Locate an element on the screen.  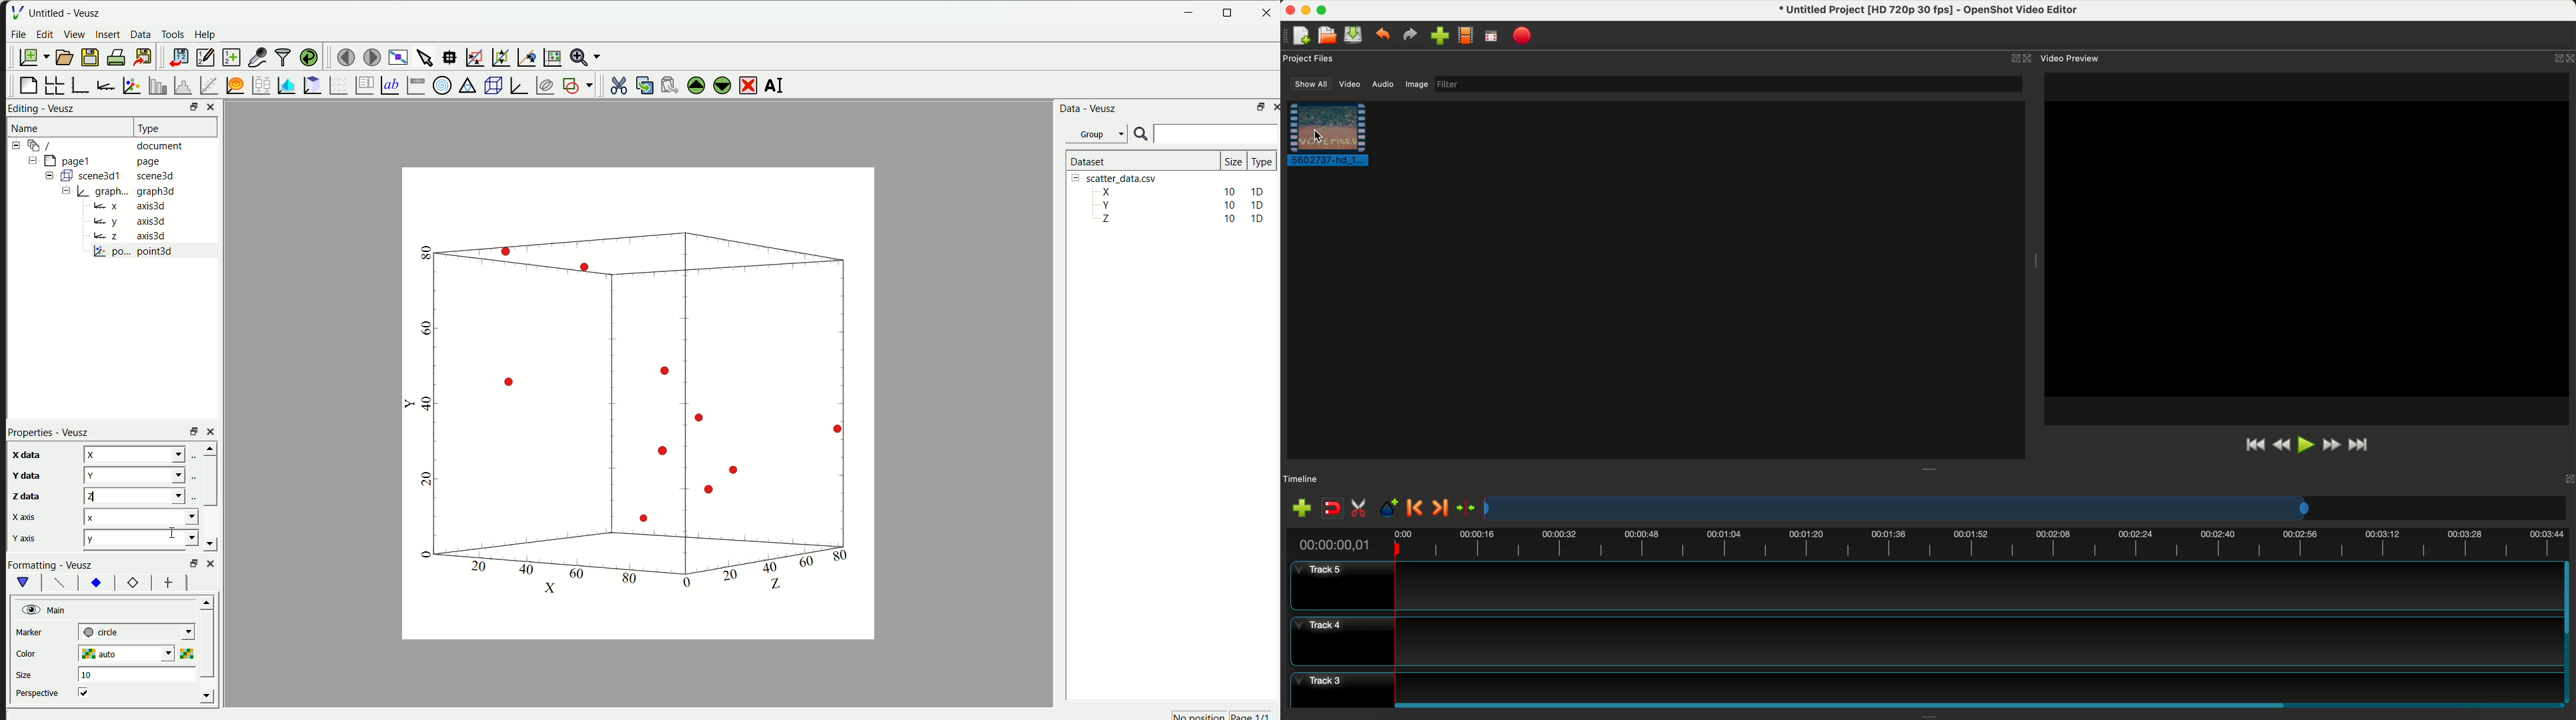
new project is located at coordinates (1303, 34).